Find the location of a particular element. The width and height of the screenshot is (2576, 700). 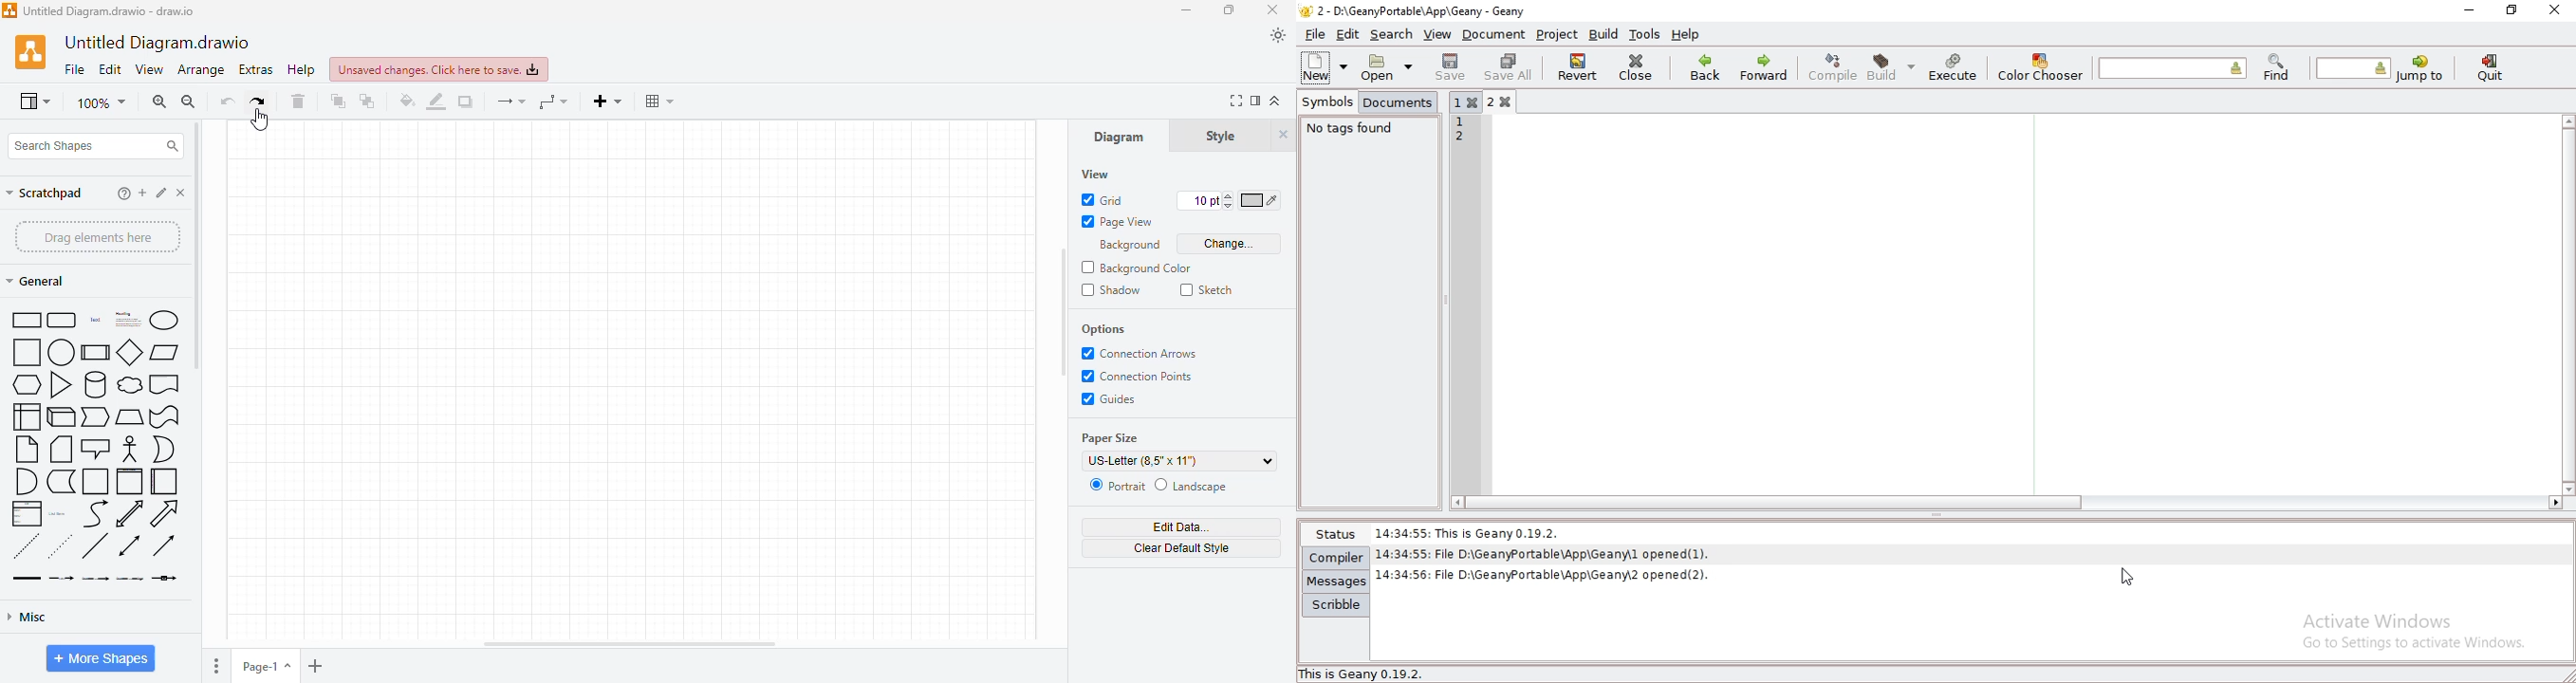

messages is located at coordinates (1336, 581).